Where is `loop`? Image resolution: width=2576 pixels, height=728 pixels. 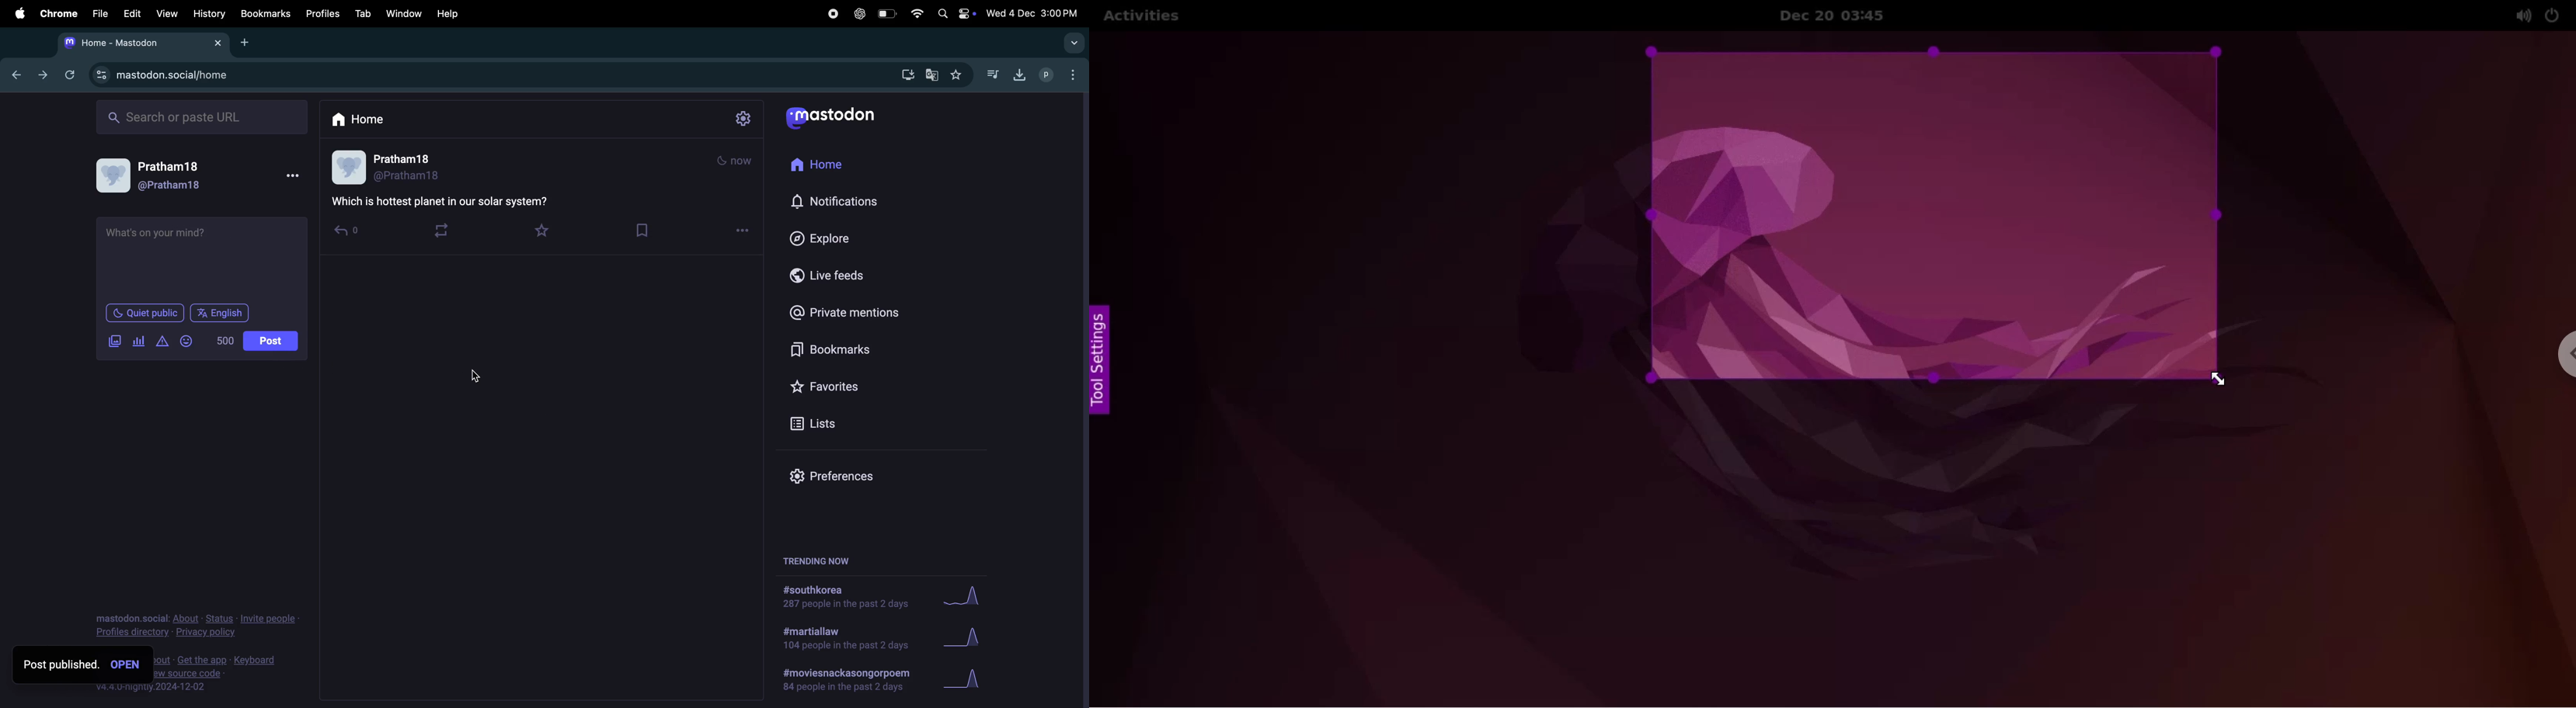
loop is located at coordinates (445, 232).